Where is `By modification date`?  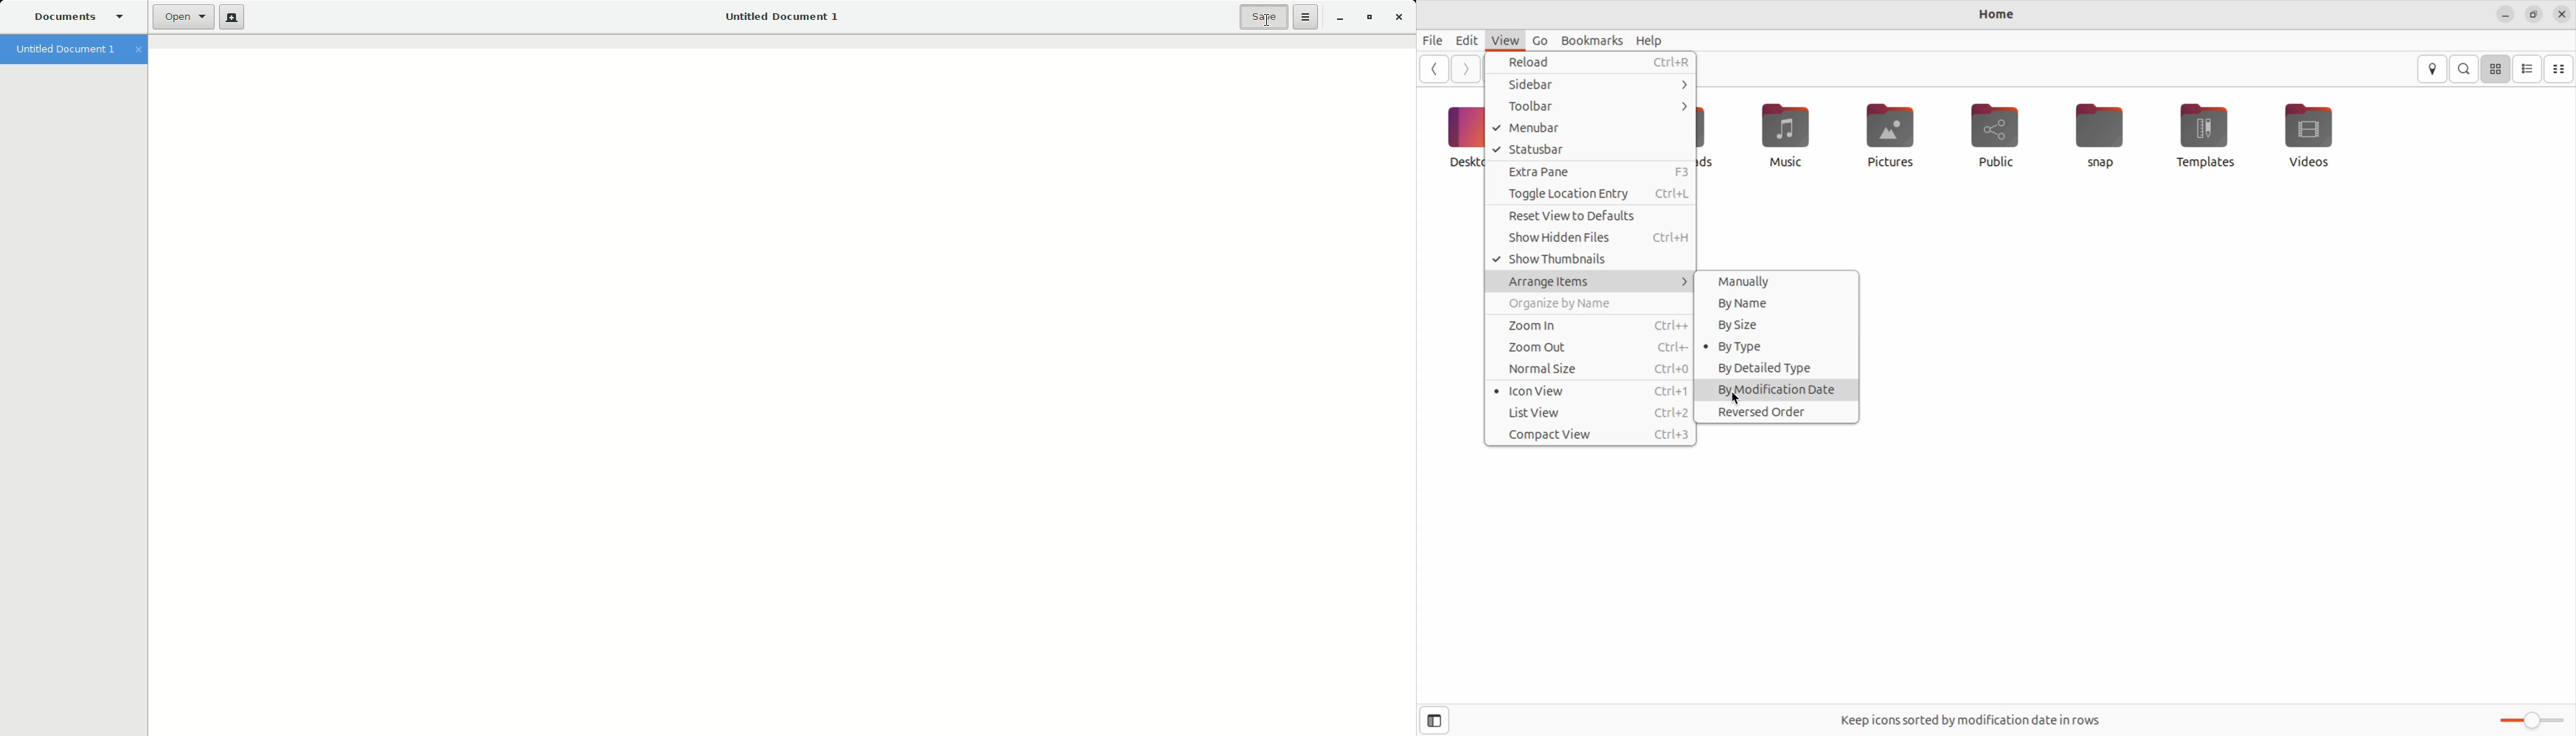
By modification date is located at coordinates (1779, 389).